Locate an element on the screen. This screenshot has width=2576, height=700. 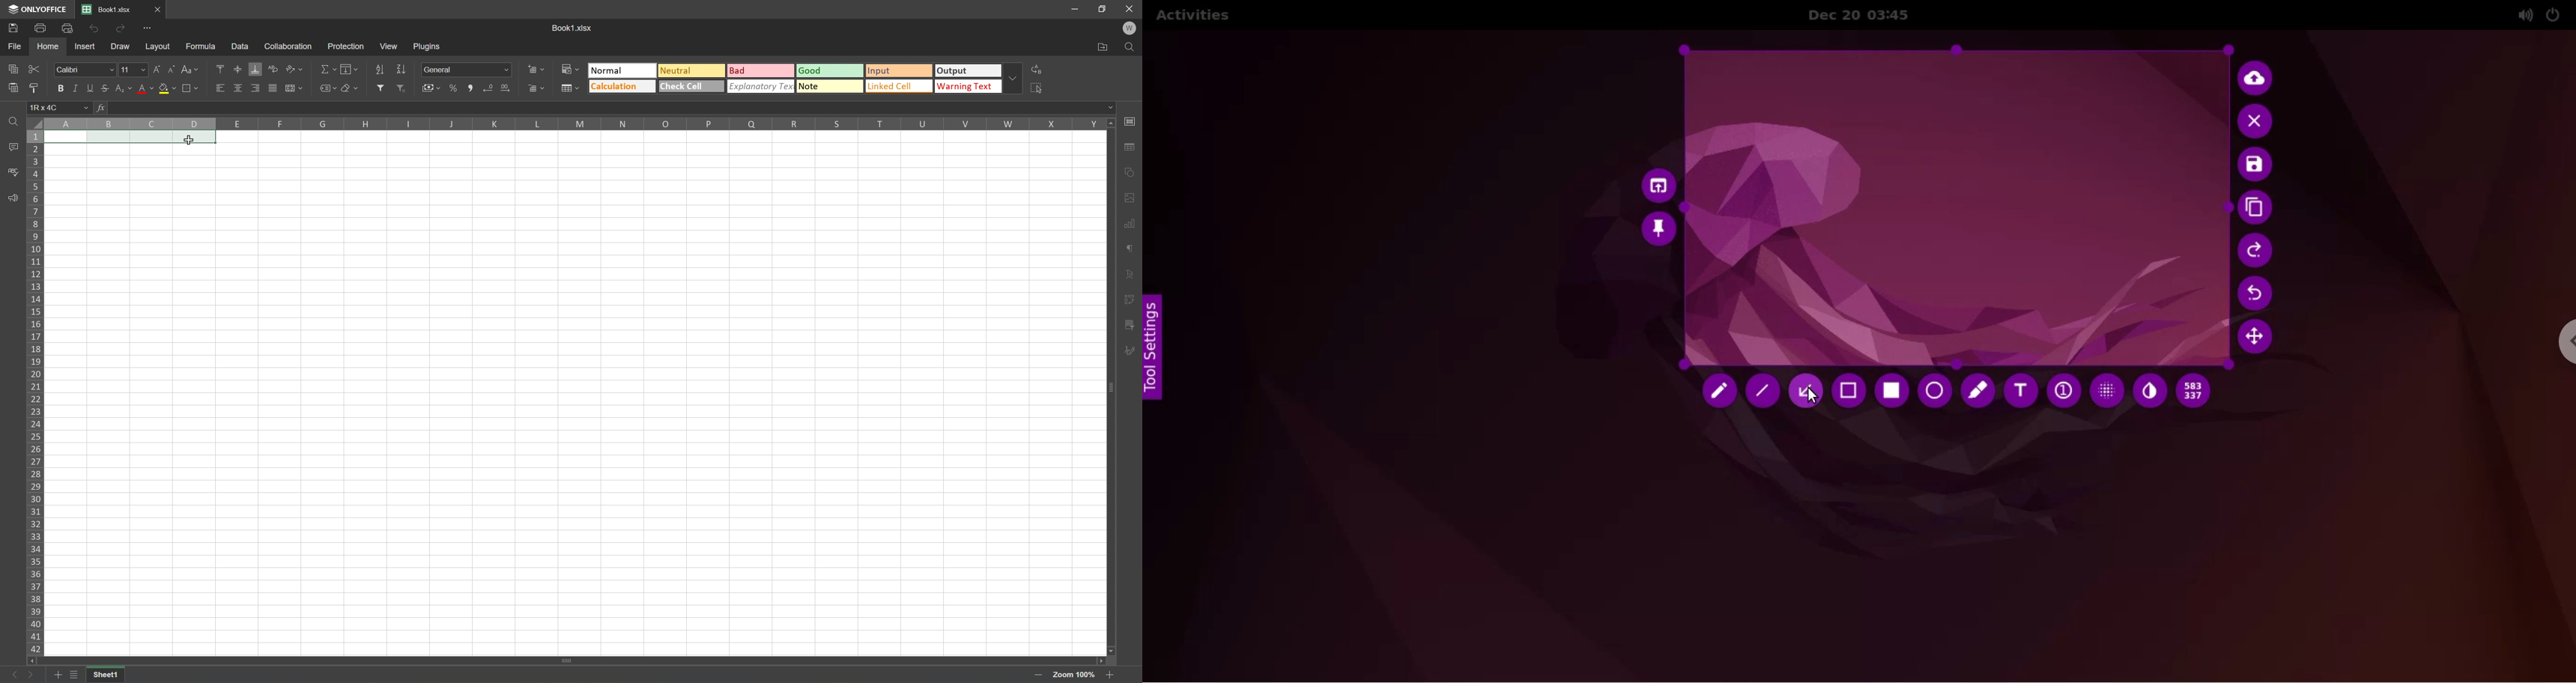
Spell checking is located at coordinates (12, 173).